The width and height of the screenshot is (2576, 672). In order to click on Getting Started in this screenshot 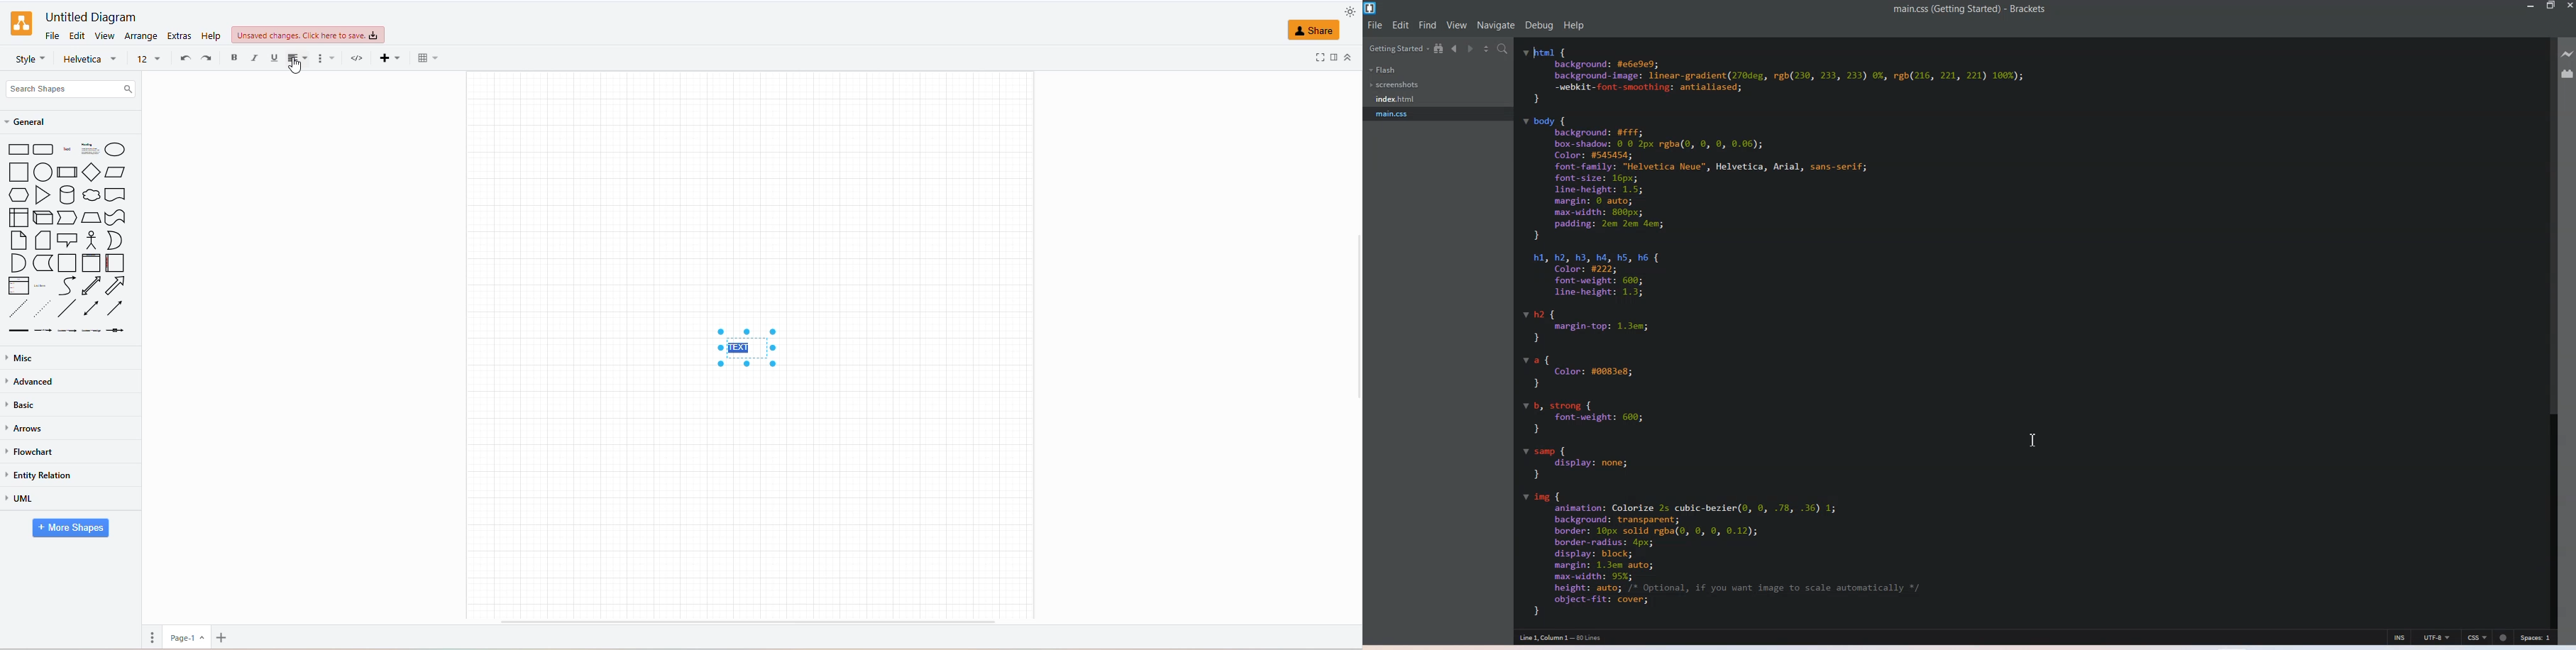, I will do `click(1397, 48)`.